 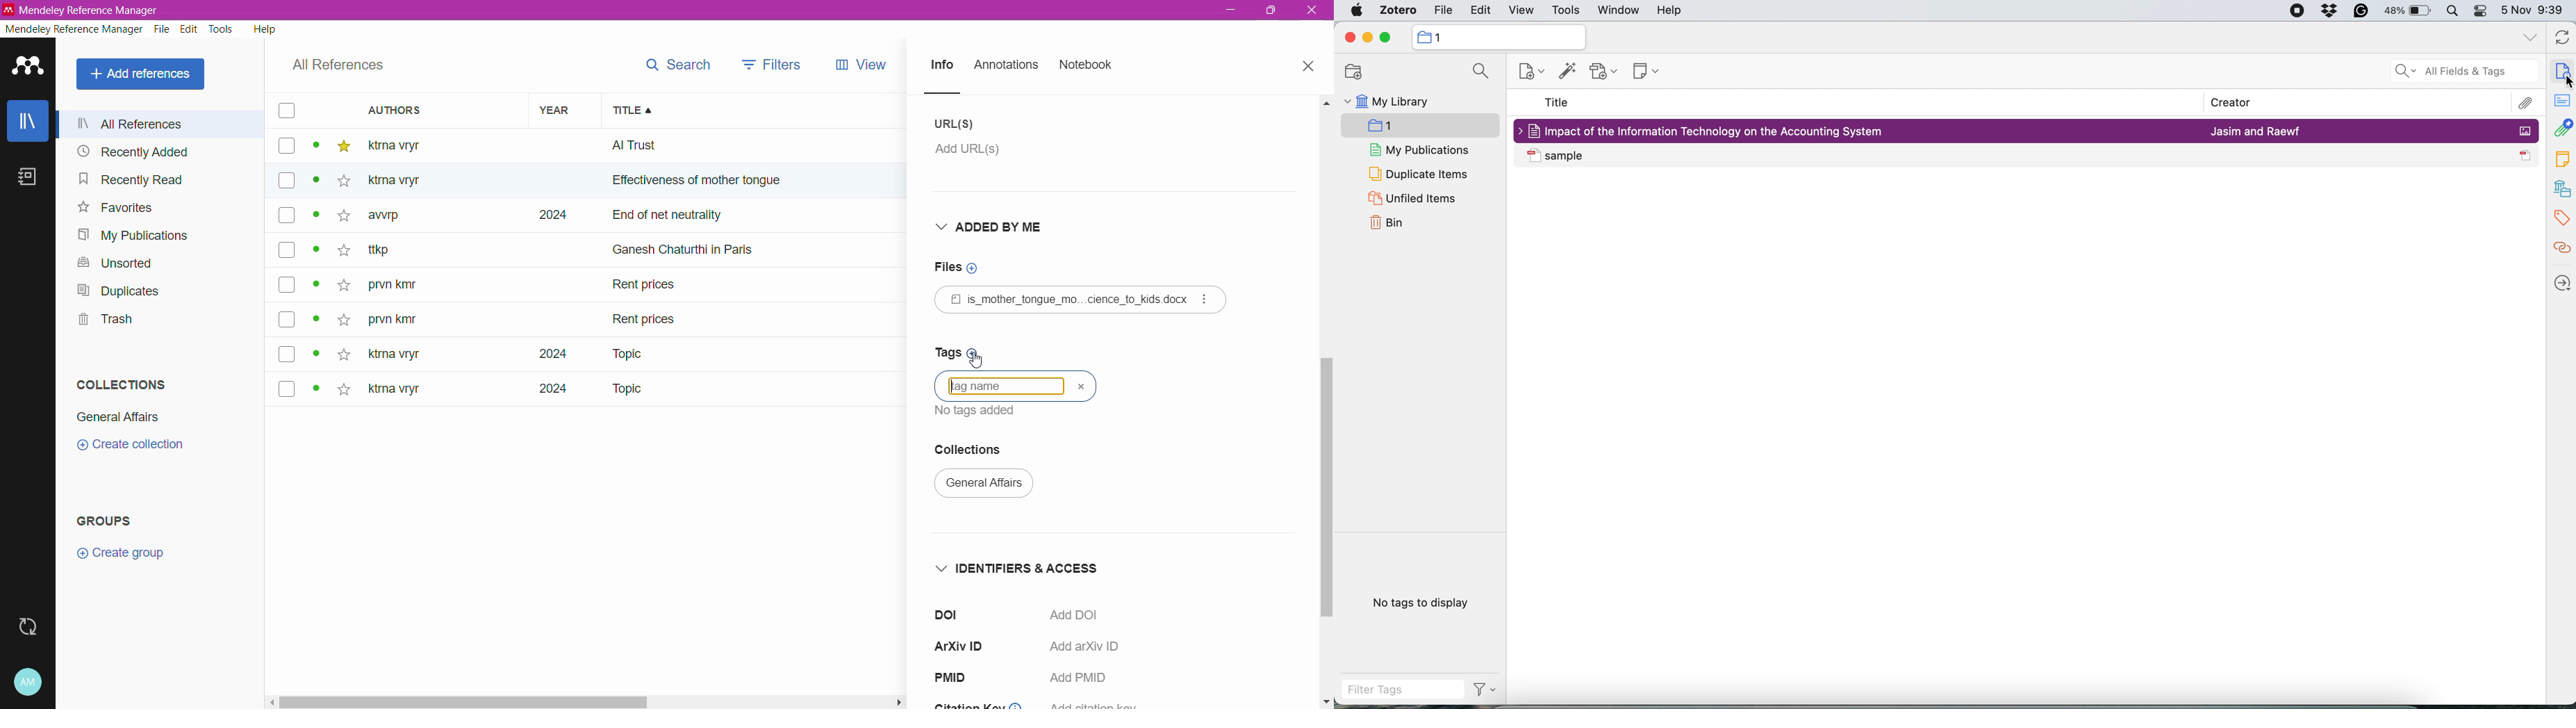 What do you see at coordinates (1423, 37) in the screenshot?
I see `folder icon` at bounding box center [1423, 37].